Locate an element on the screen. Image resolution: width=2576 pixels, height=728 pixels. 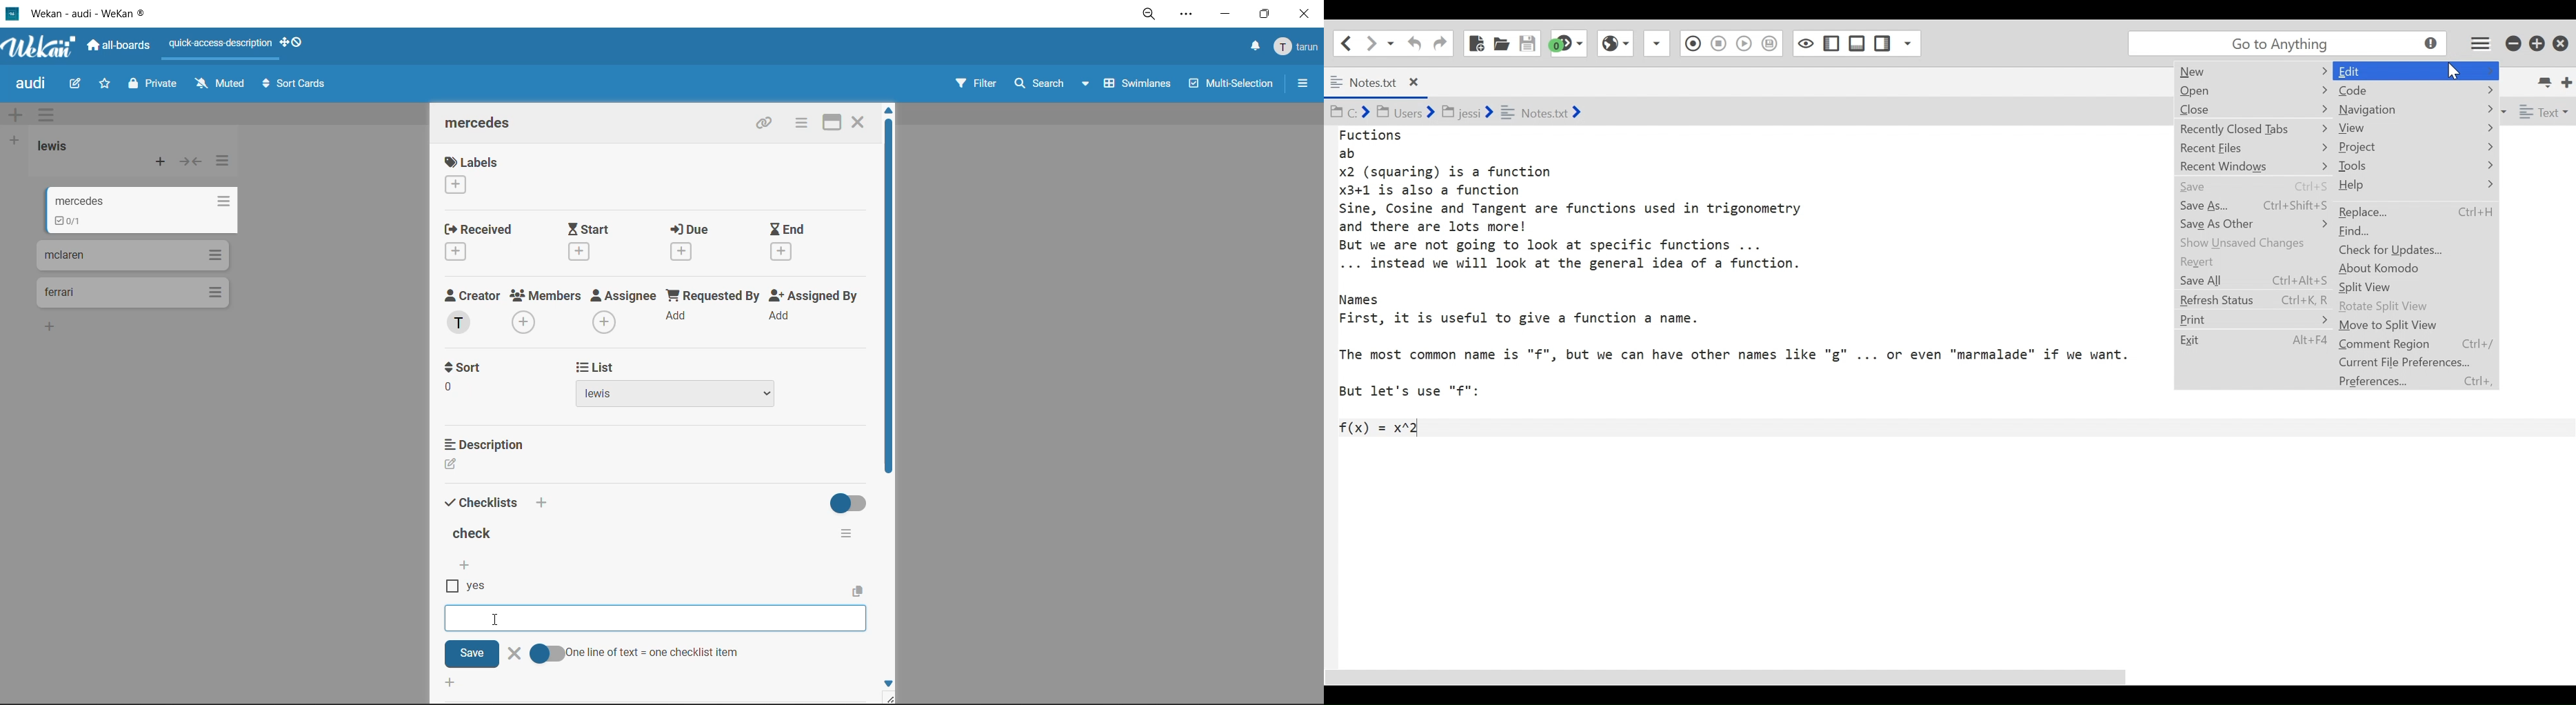
maximize is located at coordinates (1261, 18).